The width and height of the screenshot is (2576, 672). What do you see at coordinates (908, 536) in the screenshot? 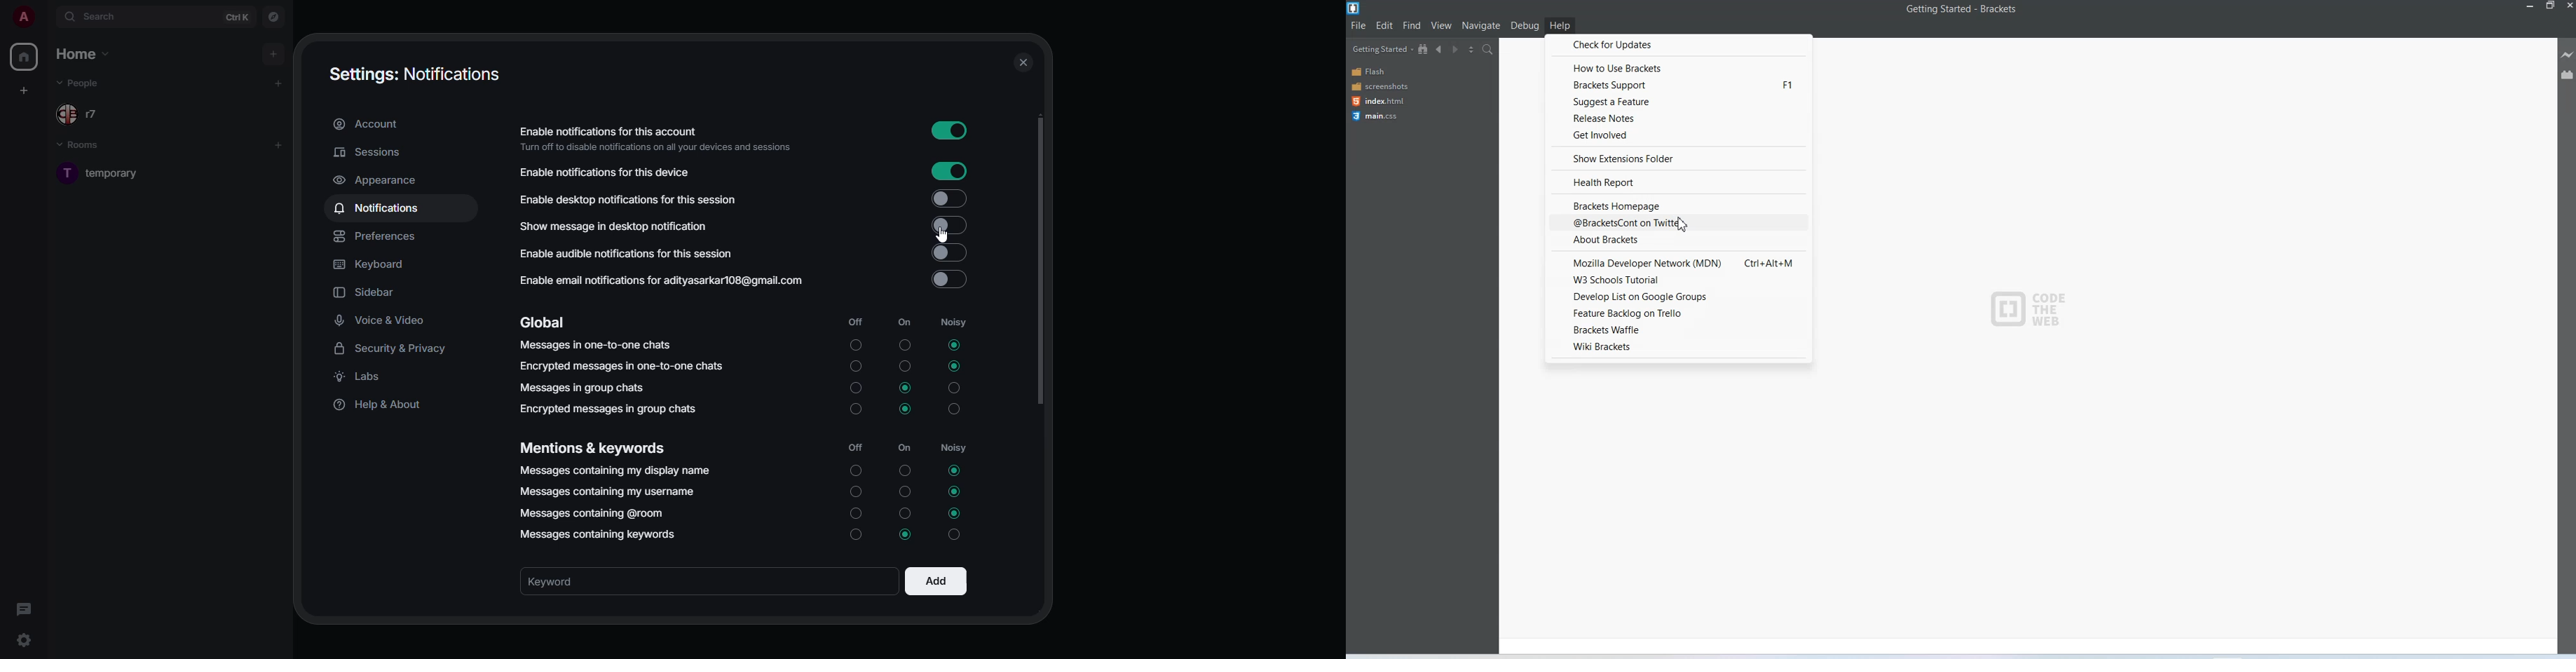
I see `selected` at bounding box center [908, 536].